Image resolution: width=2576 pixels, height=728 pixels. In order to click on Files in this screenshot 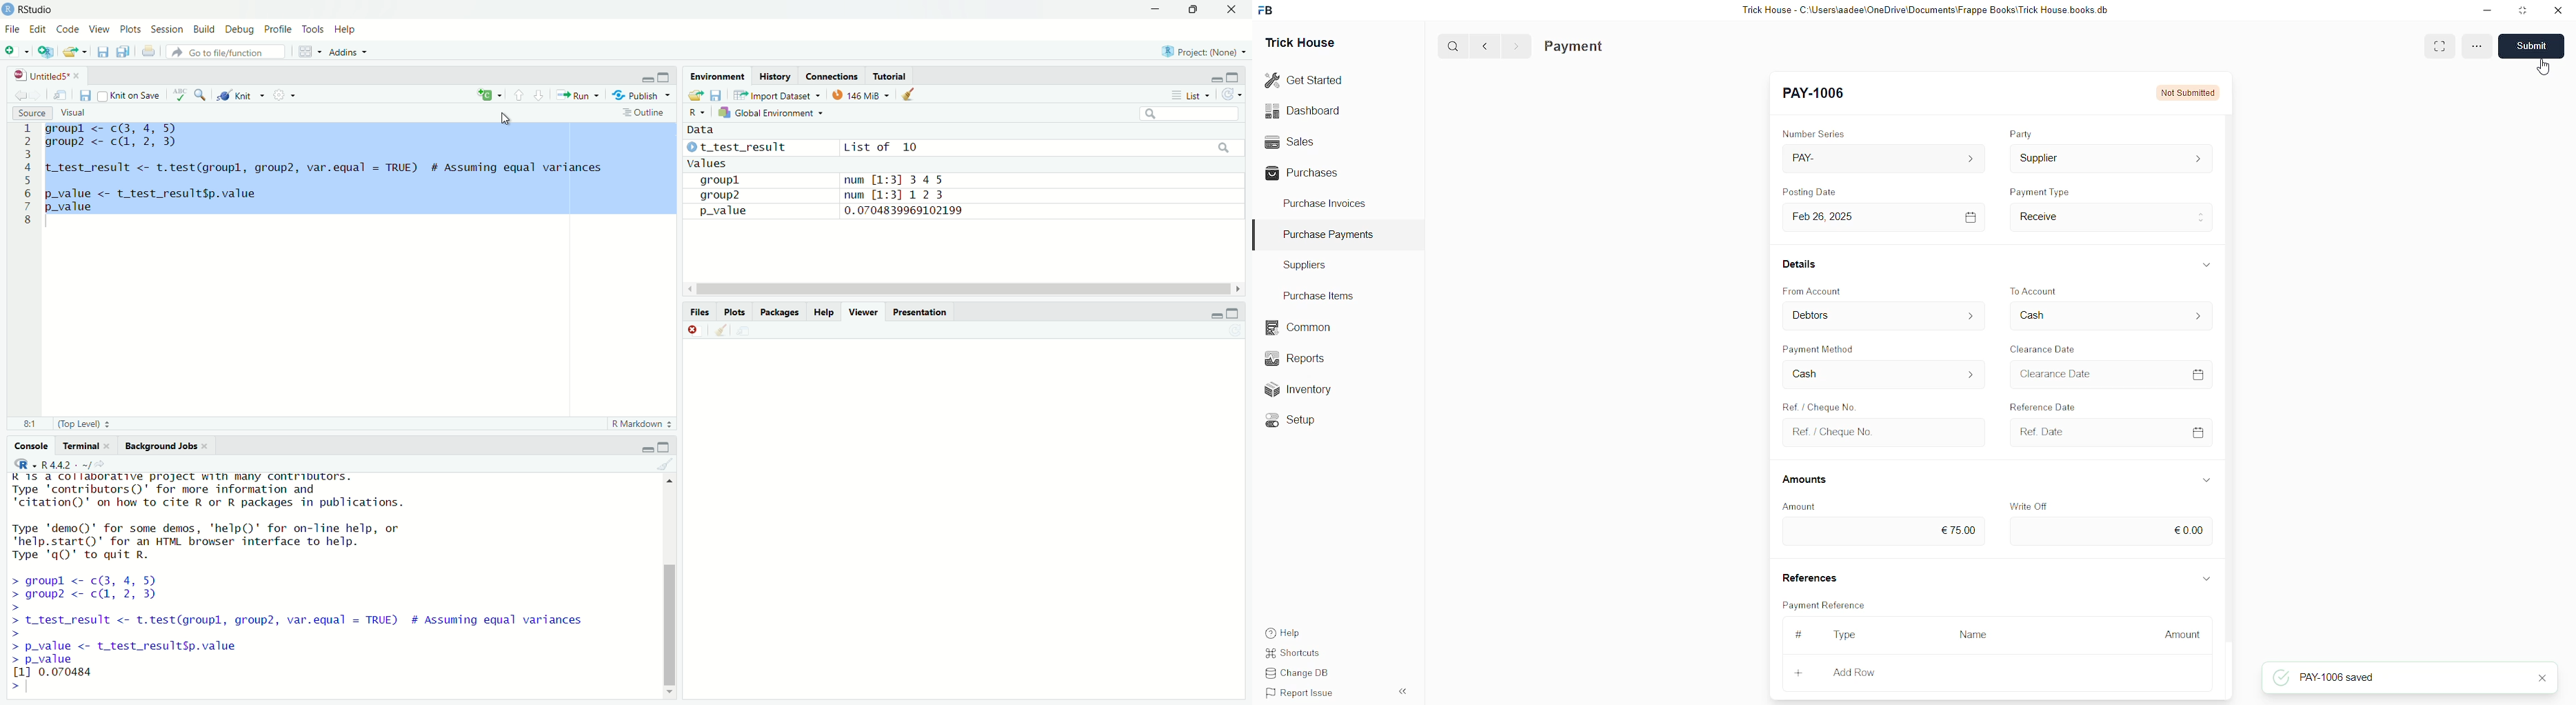, I will do `click(701, 312)`.